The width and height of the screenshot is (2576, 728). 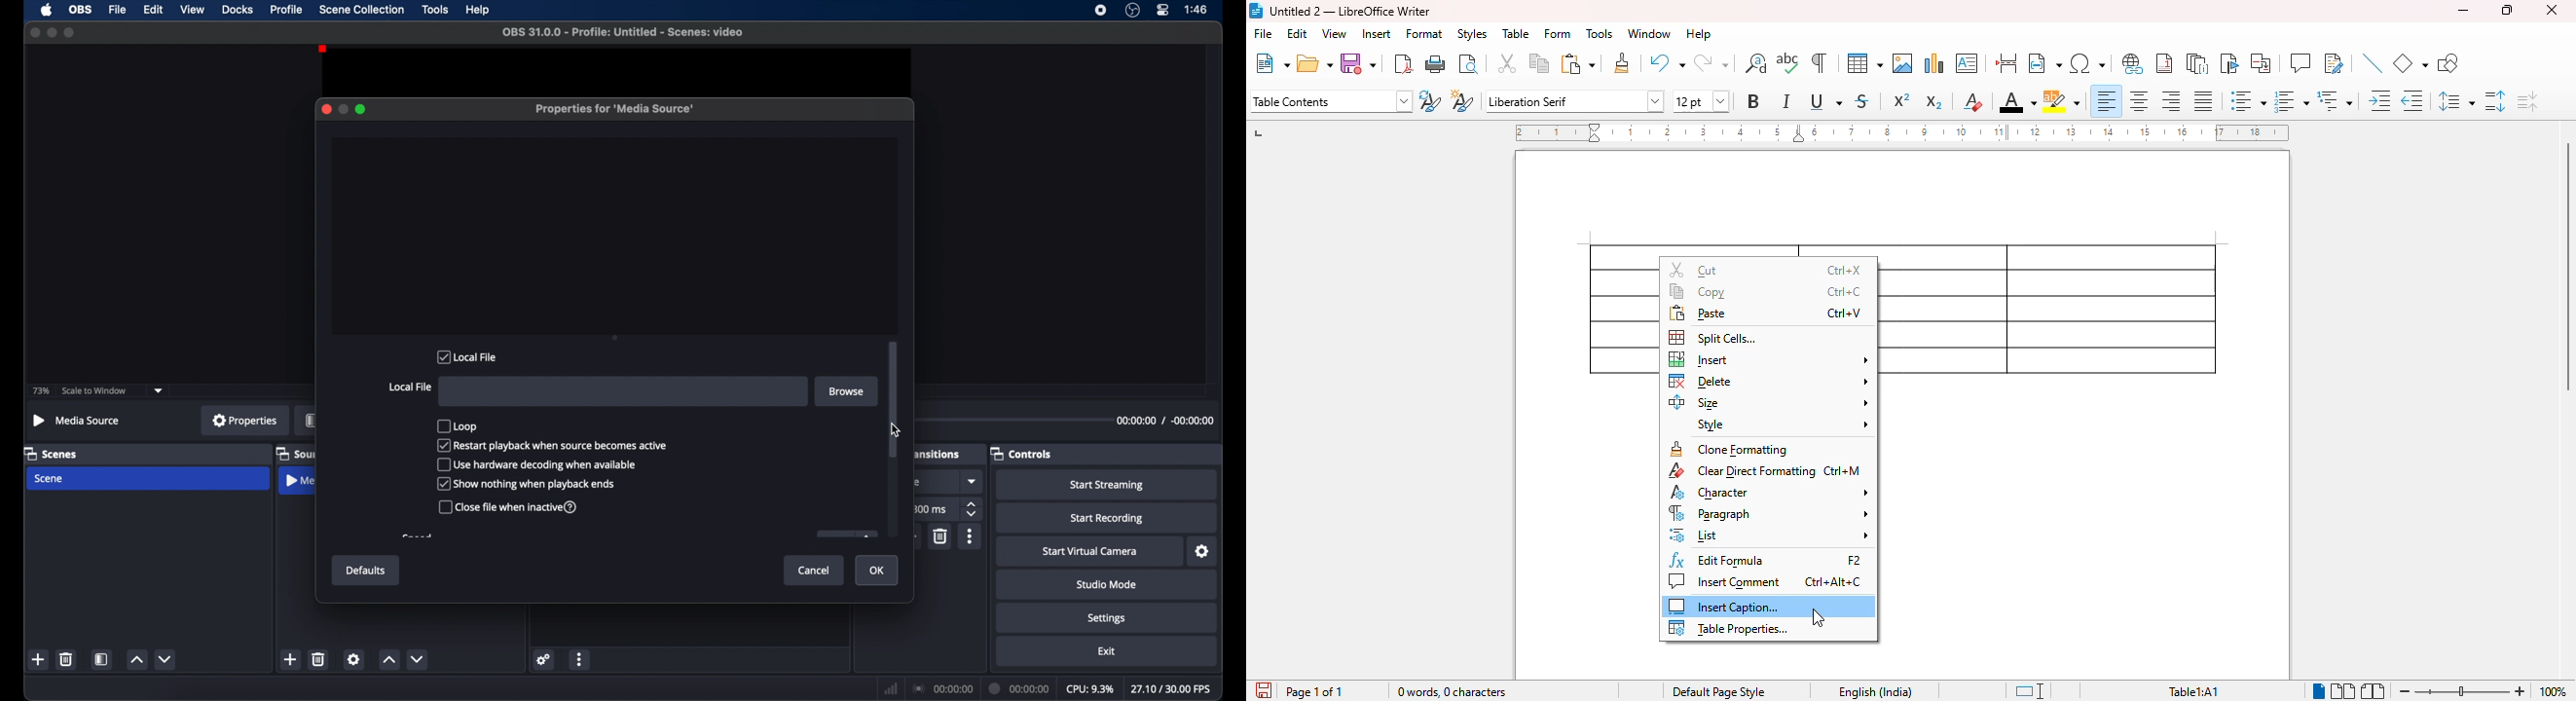 What do you see at coordinates (239, 10) in the screenshot?
I see `docks` at bounding box center [239, 10].